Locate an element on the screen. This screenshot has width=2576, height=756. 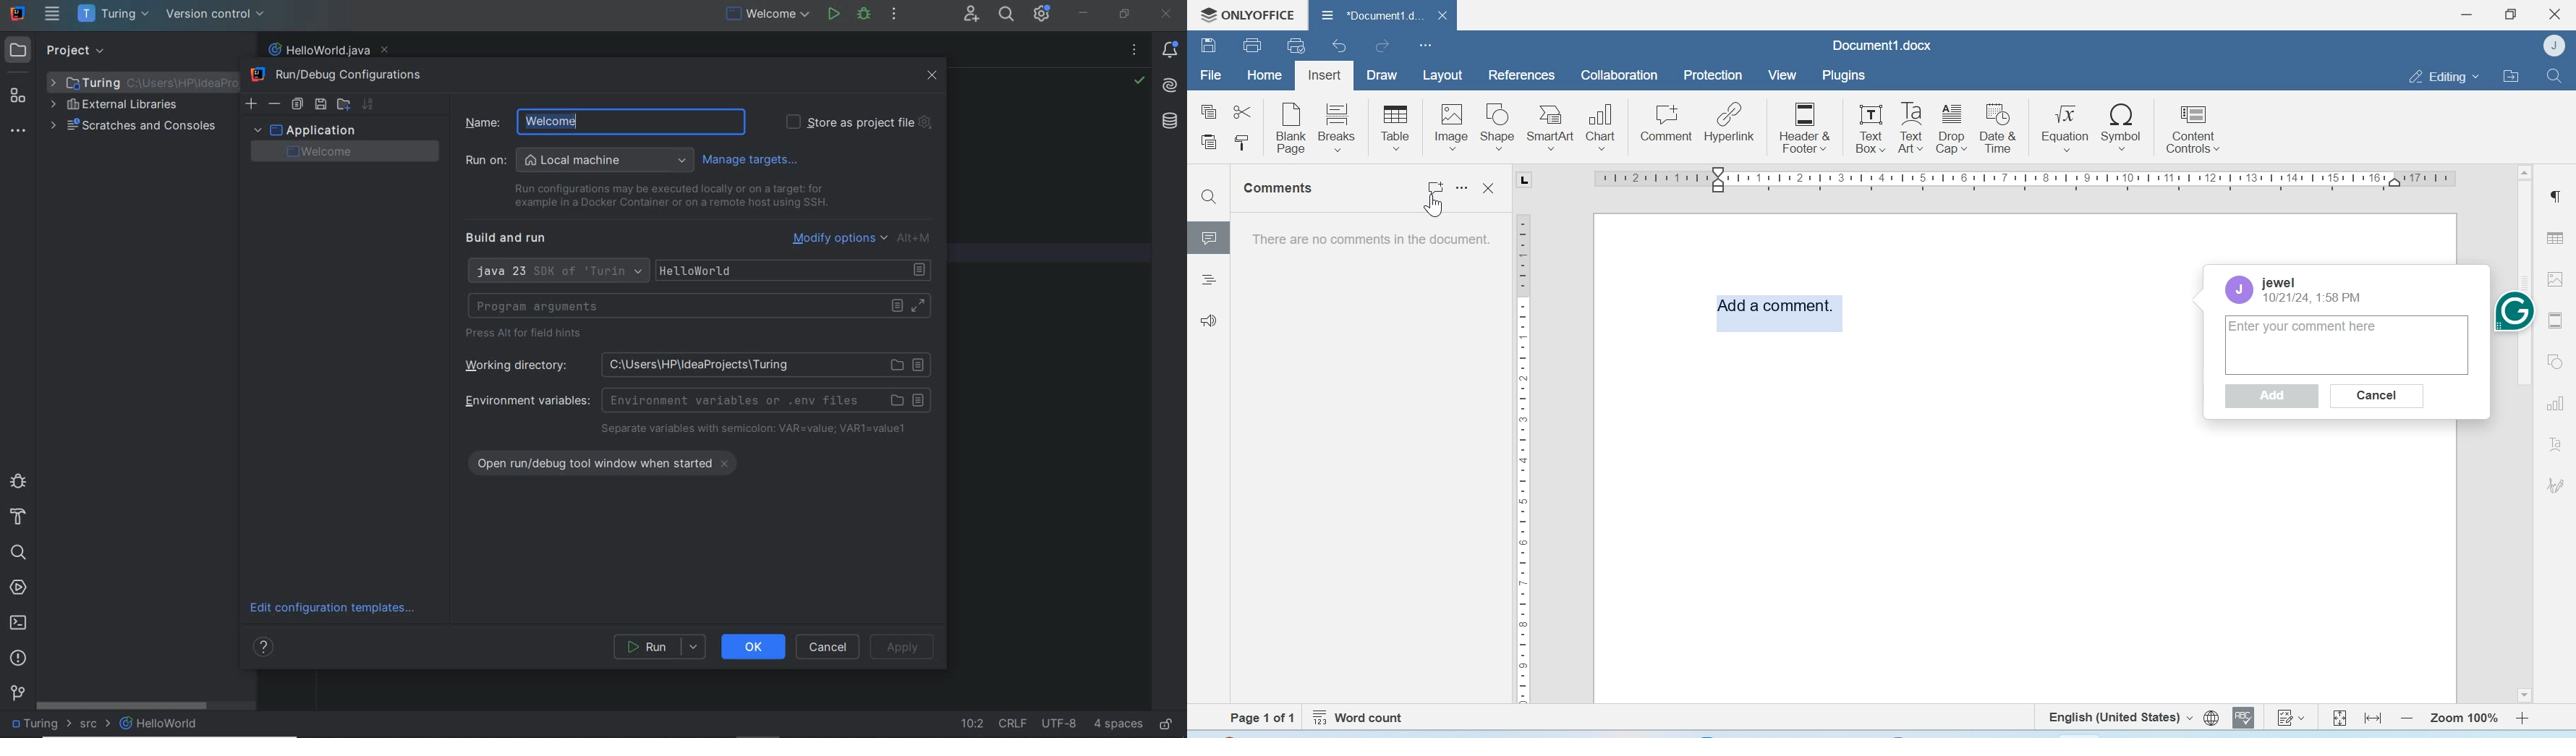
Maximize is located at coordinates (2510, 14).